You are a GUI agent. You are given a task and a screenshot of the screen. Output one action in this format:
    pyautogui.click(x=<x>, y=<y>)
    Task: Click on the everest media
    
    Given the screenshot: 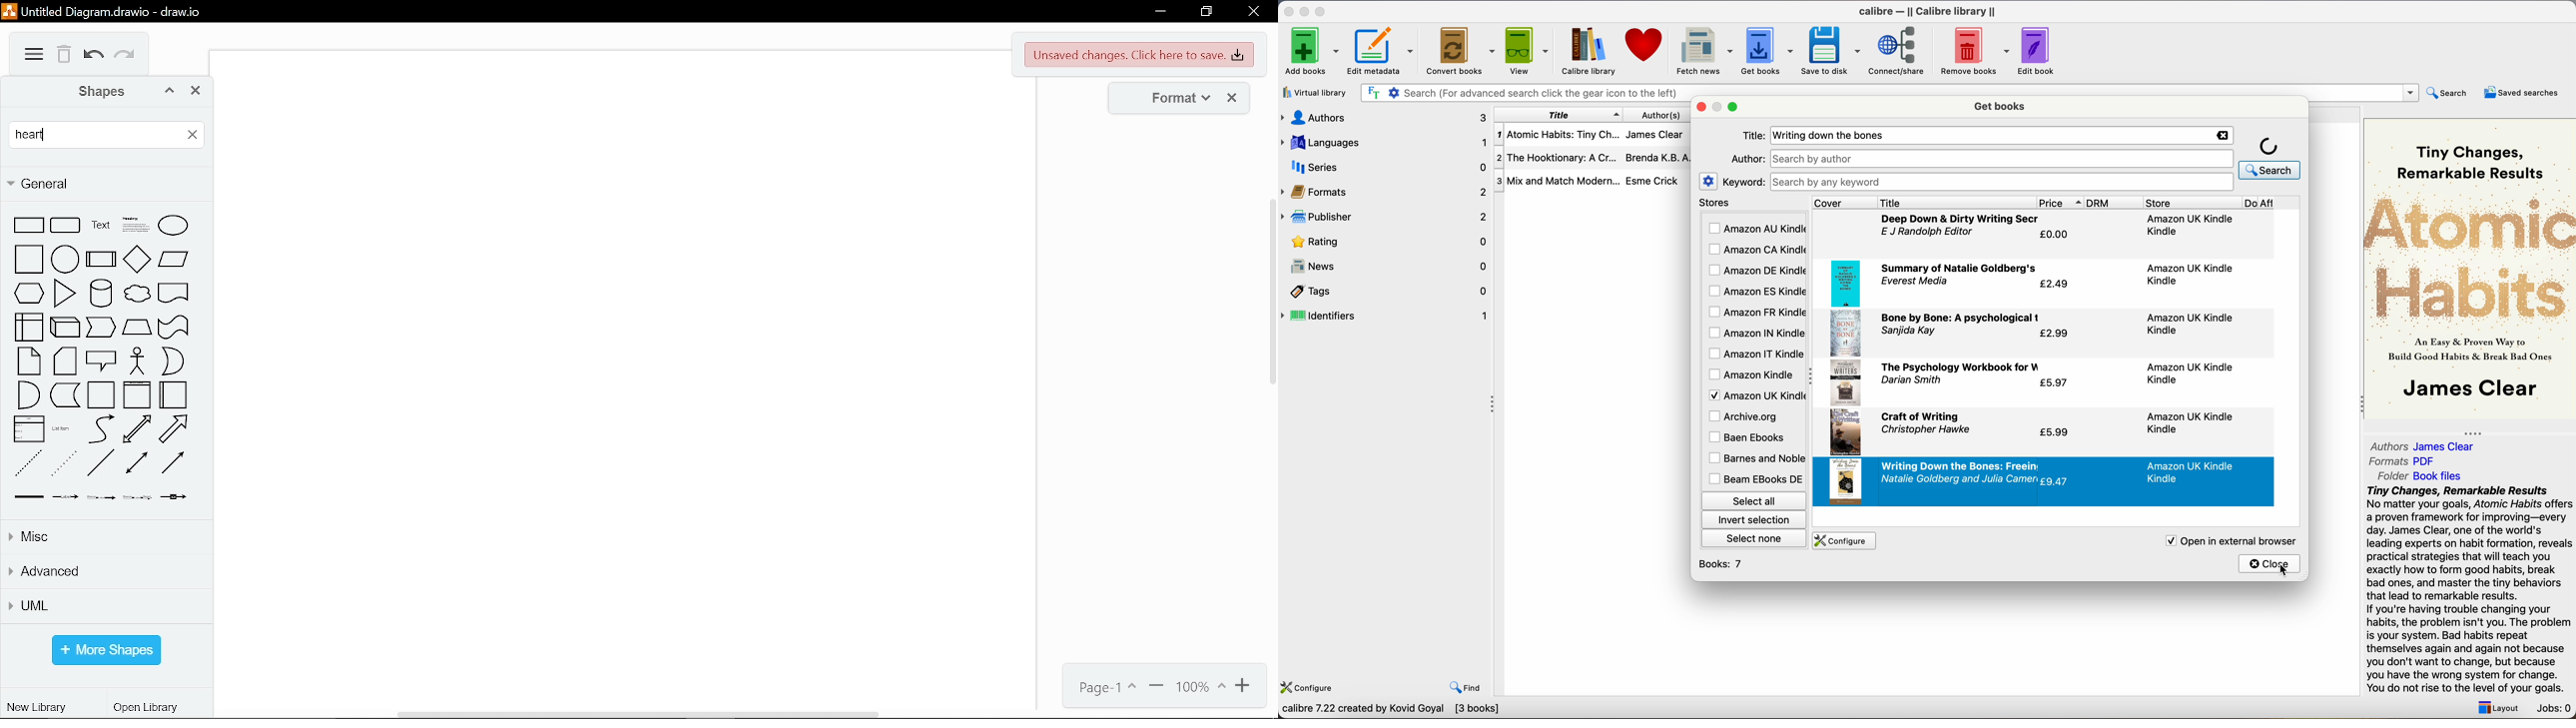 What is the action you would take?
    pyautogui.click(x=1915, y=281)
    